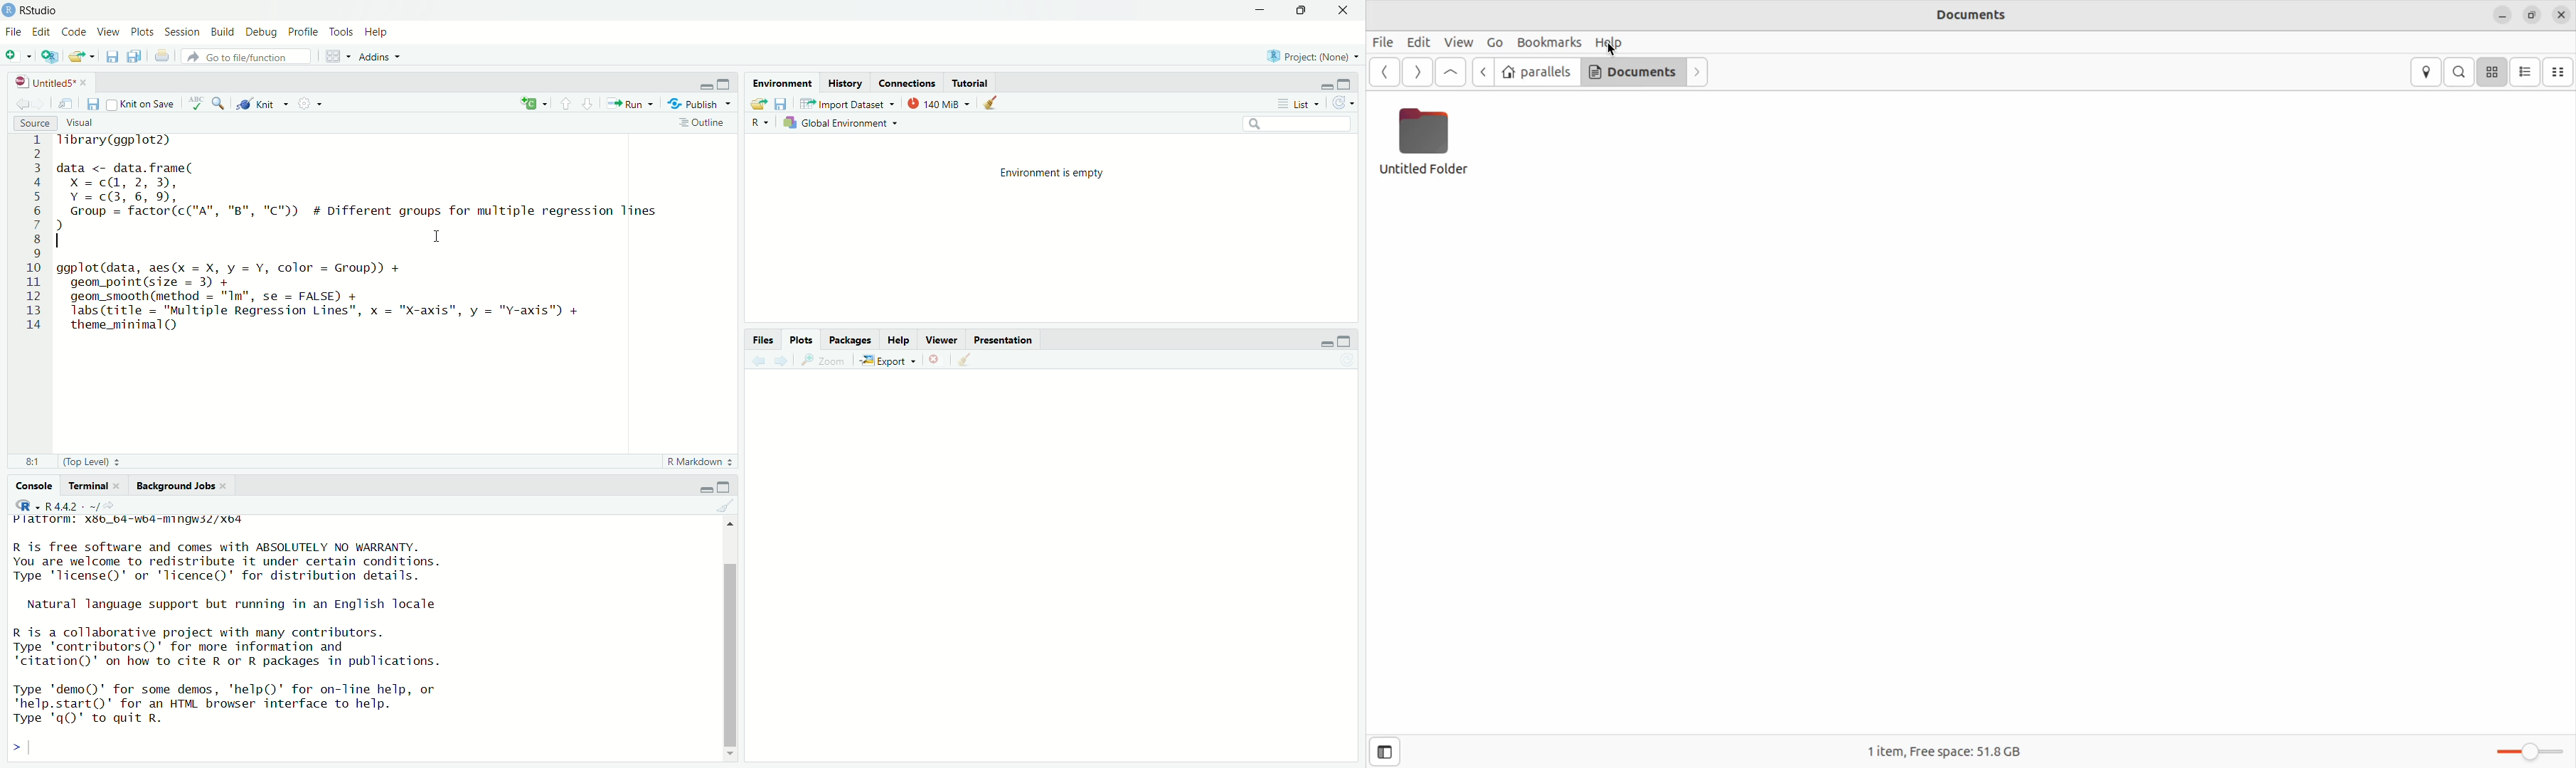 Image resolution: width=2576 pixels, height=784 pixels. I want to click on R Markdown, so click(698, 462).